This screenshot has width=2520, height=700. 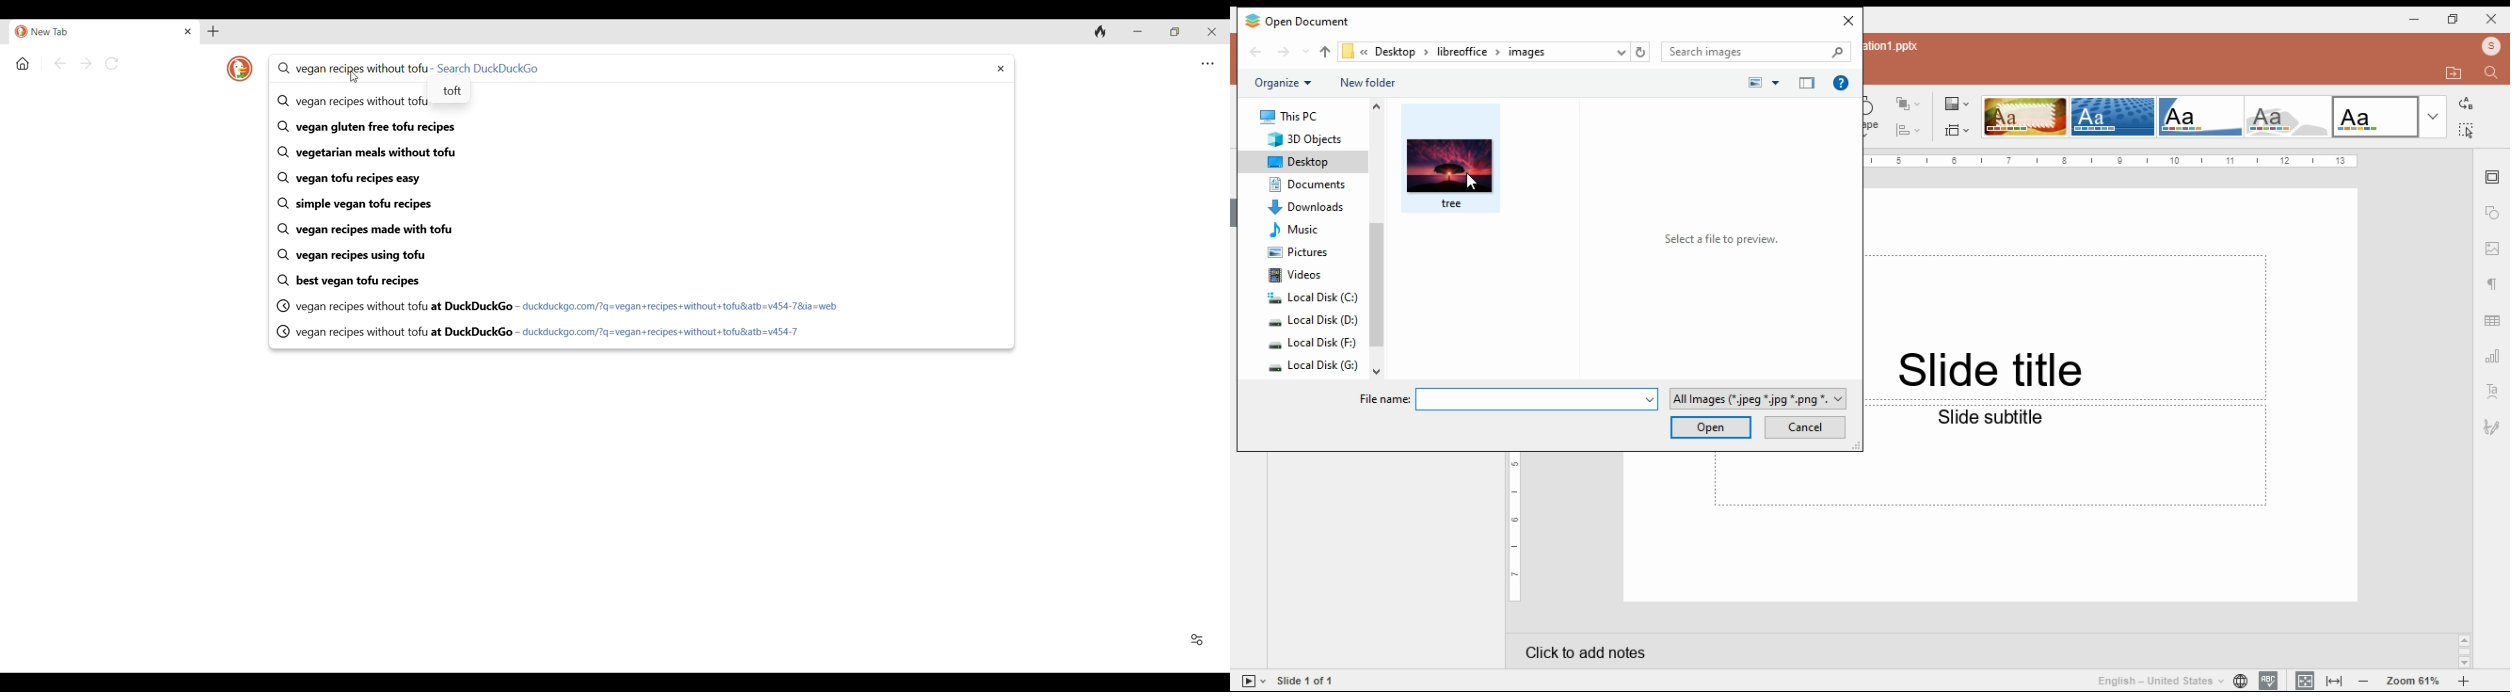 I want to click on file path, so click(x=1346, y=49).